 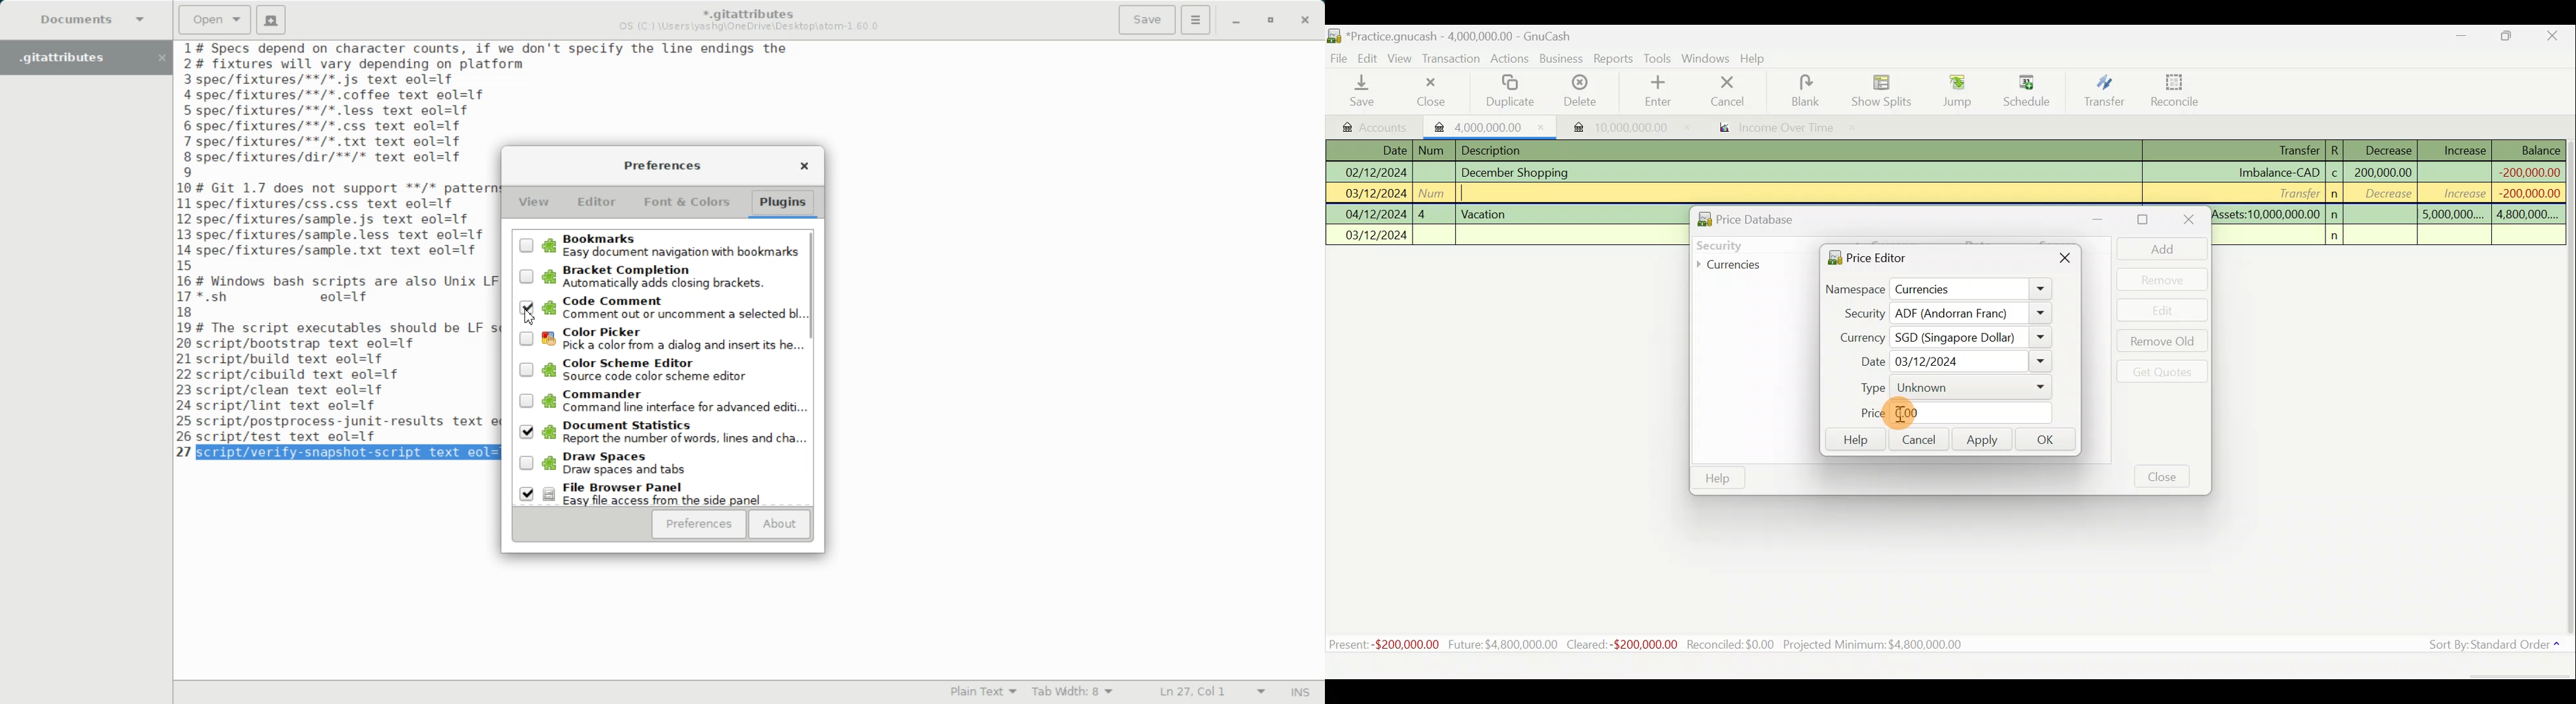 What do you see at coordinates (1339, 56) in the screenshot?
I see `File` at bounding box center [1339, 56].